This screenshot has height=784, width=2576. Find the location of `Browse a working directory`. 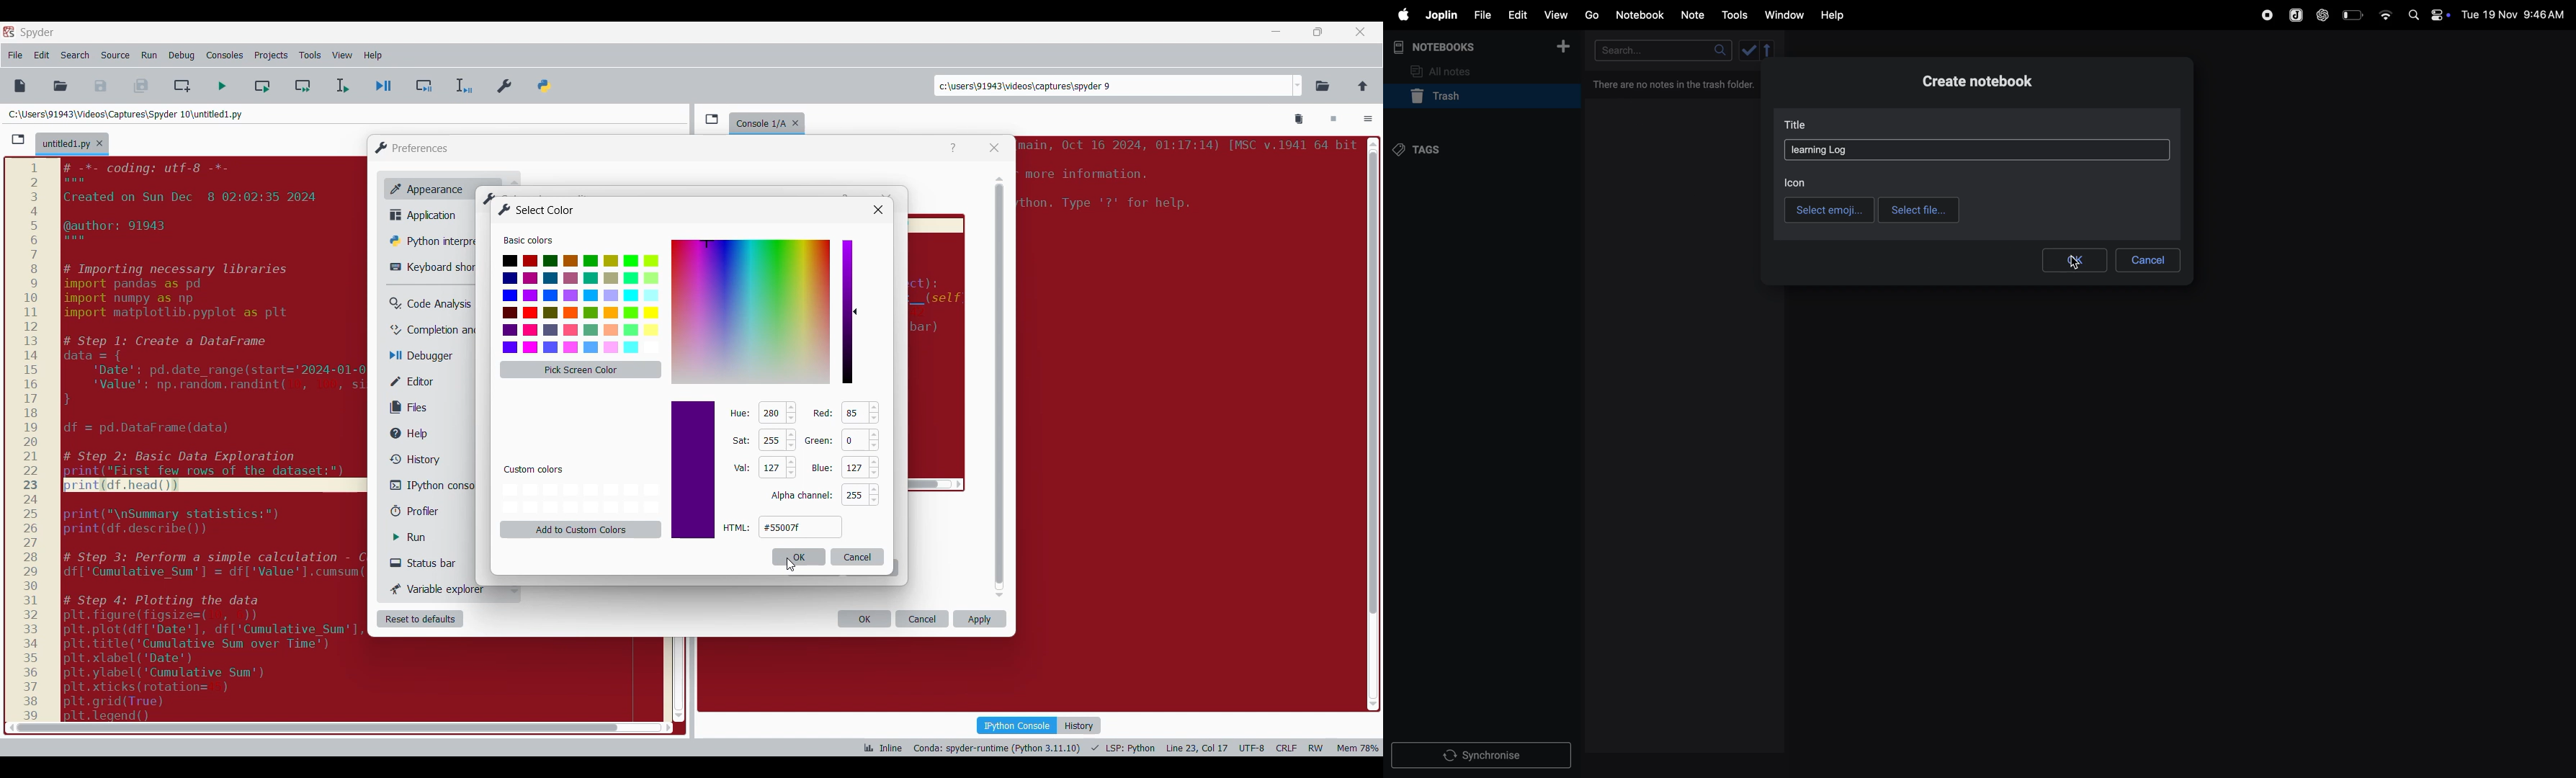

Browse a working directory is located at coordinates (1323, 86).